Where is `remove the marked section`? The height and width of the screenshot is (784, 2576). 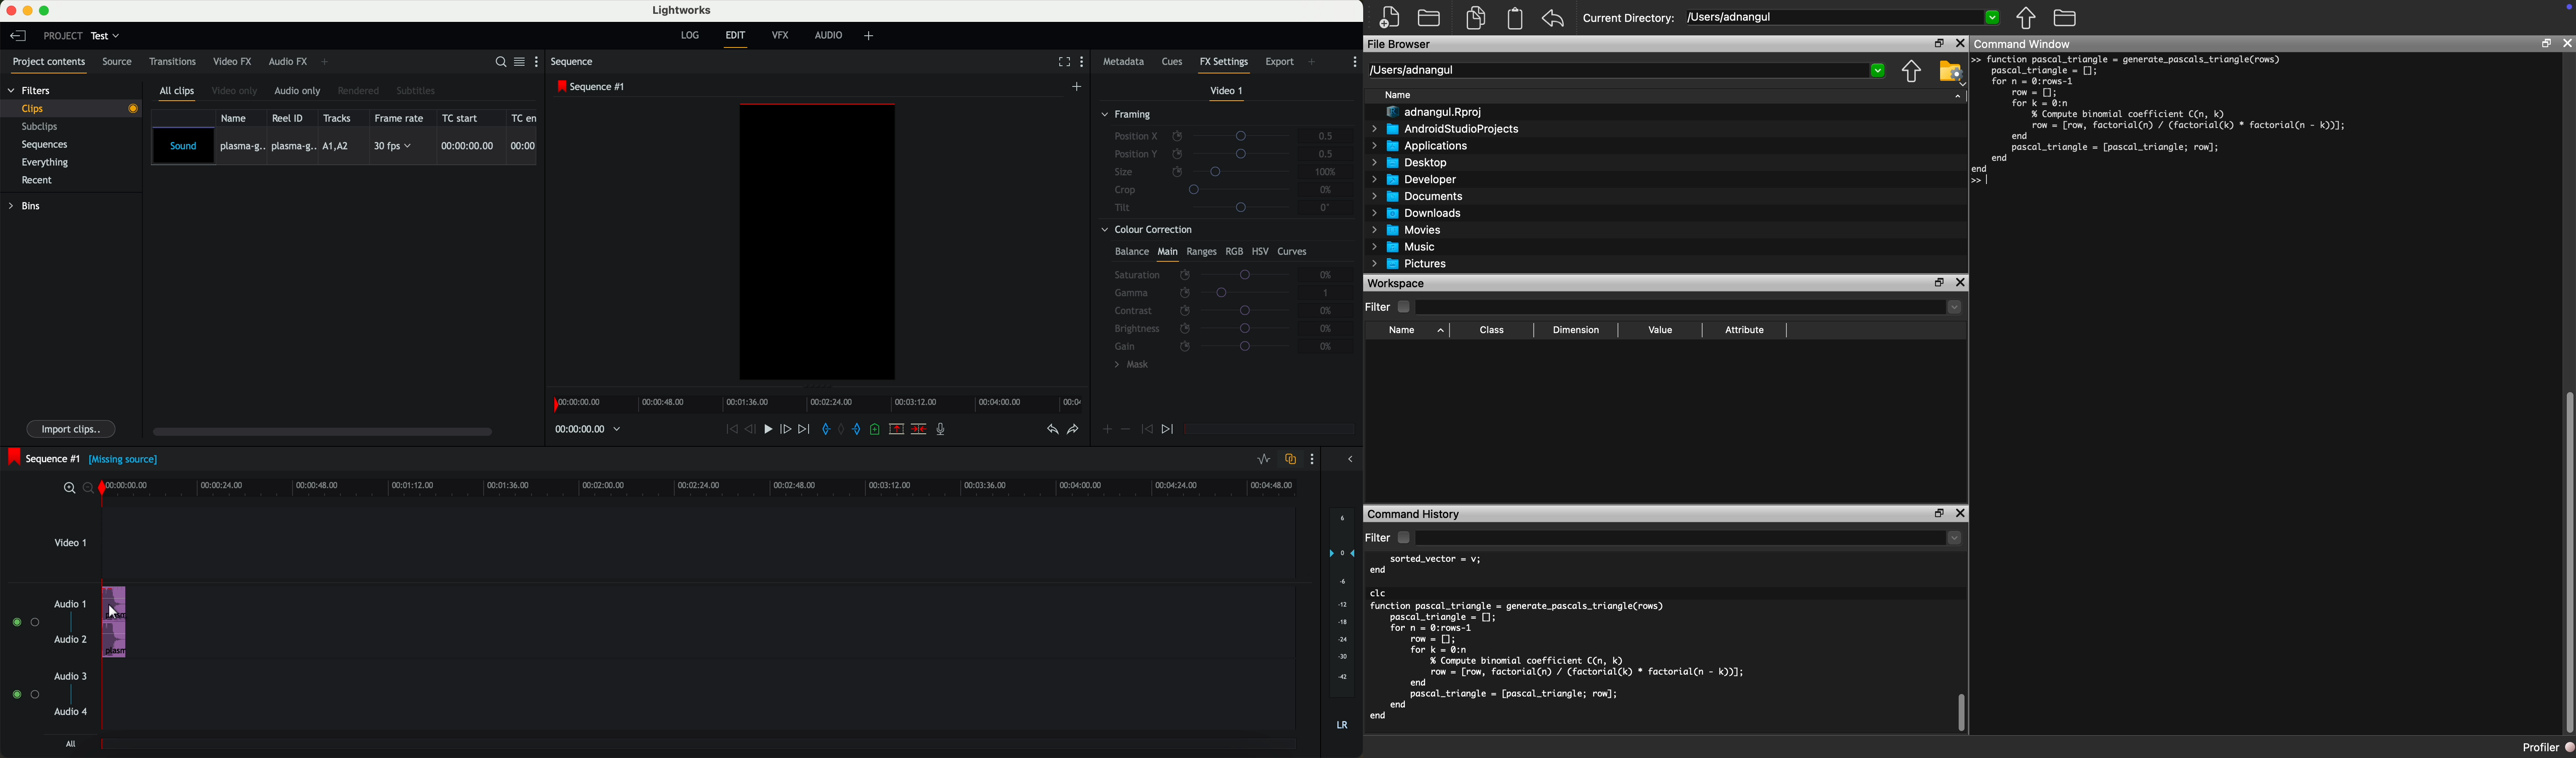
remove the marked section is located at coordinates (897, 430).